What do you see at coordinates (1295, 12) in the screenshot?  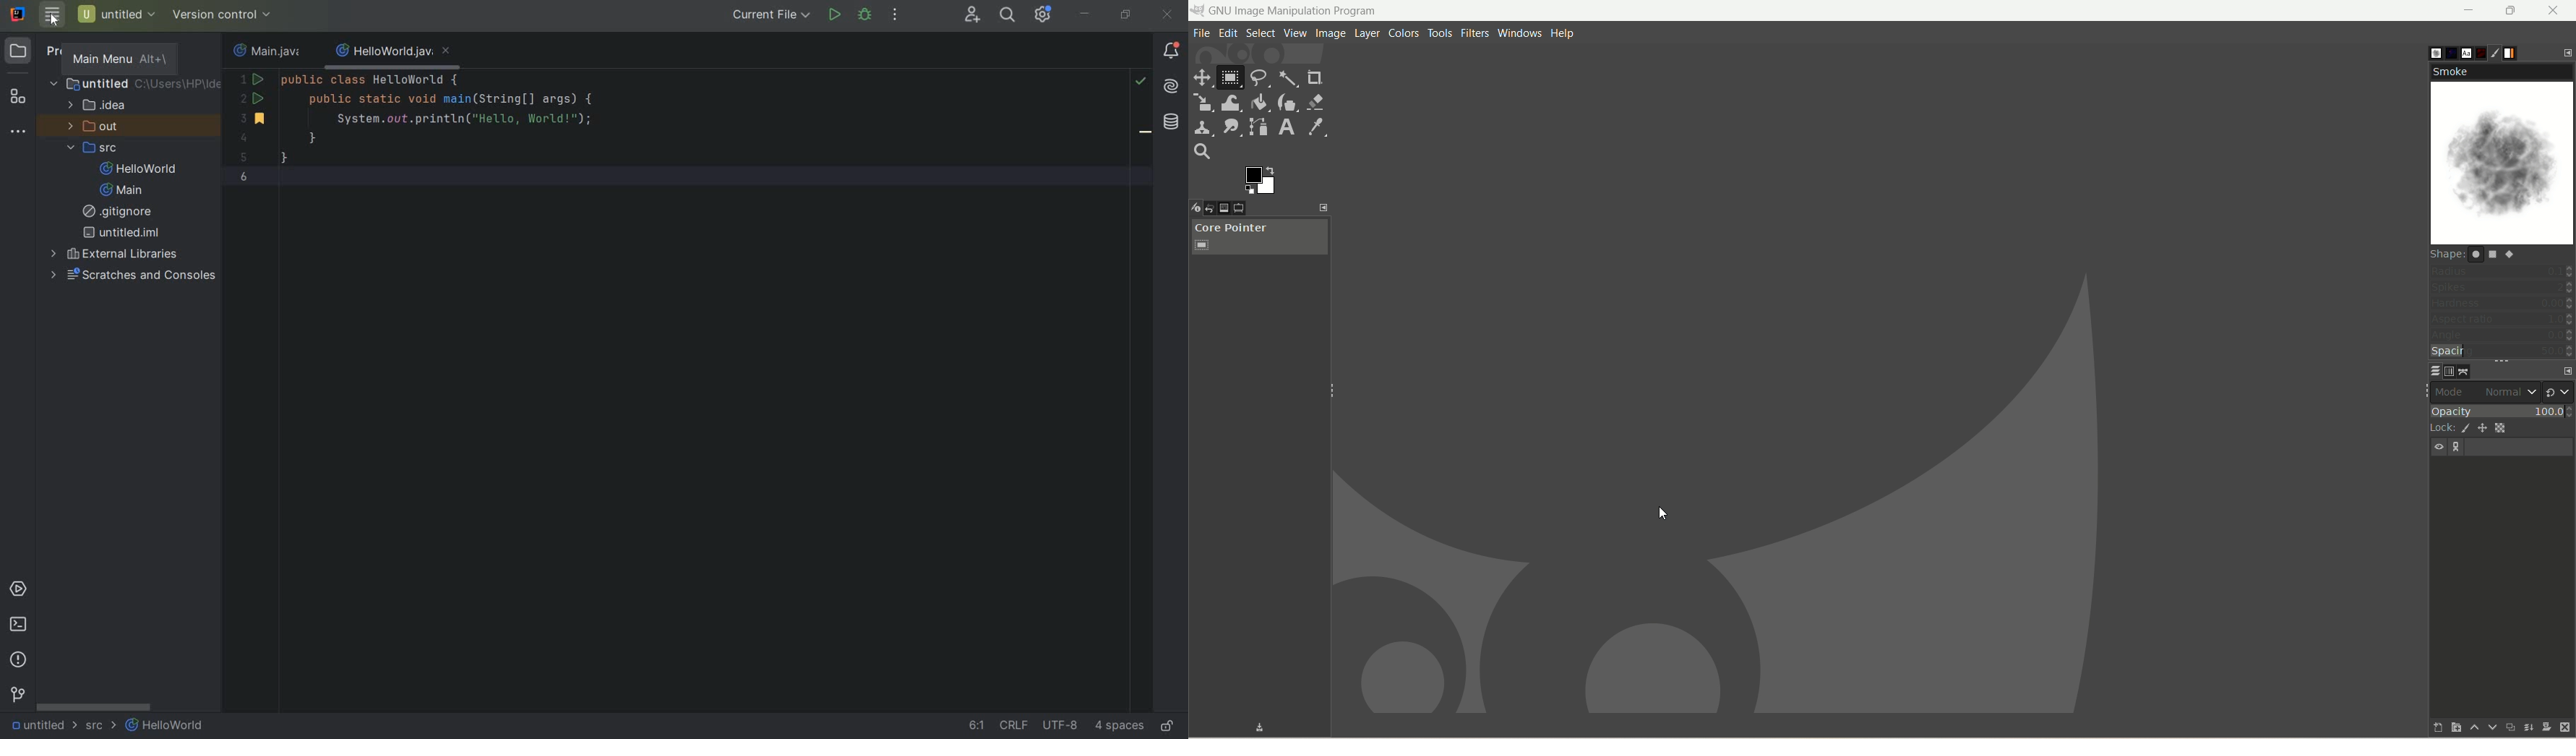 I see `GNU image manipulation program` at bounding box center [1295, 12].